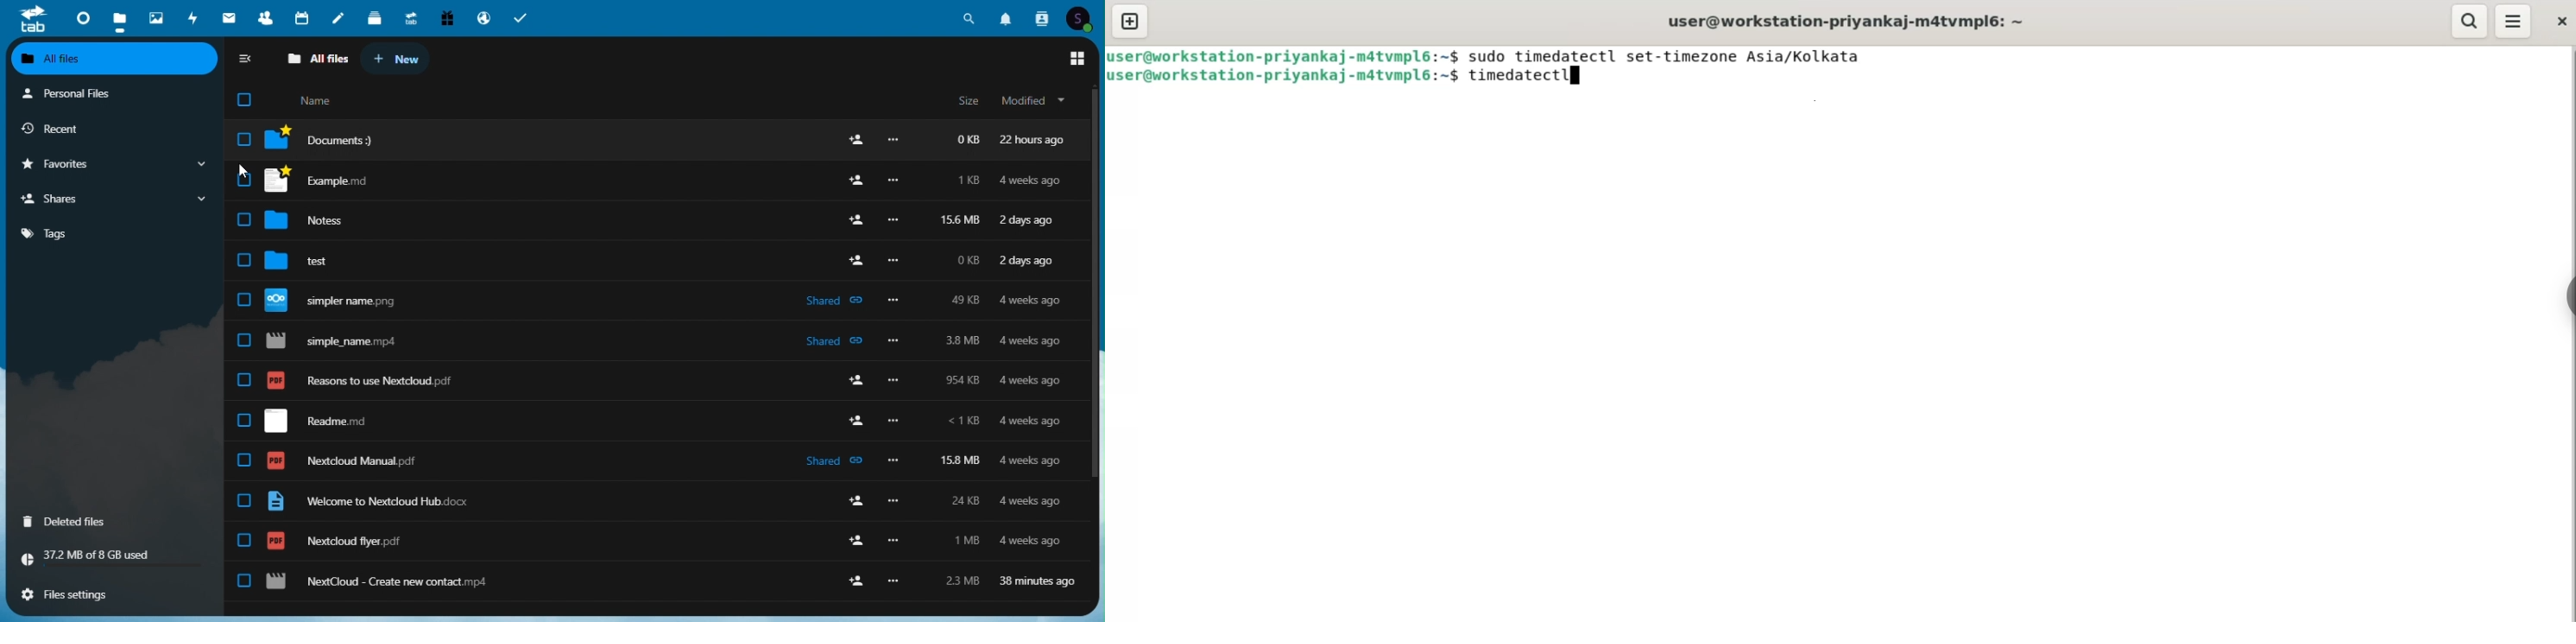 This screenshot has height=644, width=2576. I want to click on all files, so click(317, 59).